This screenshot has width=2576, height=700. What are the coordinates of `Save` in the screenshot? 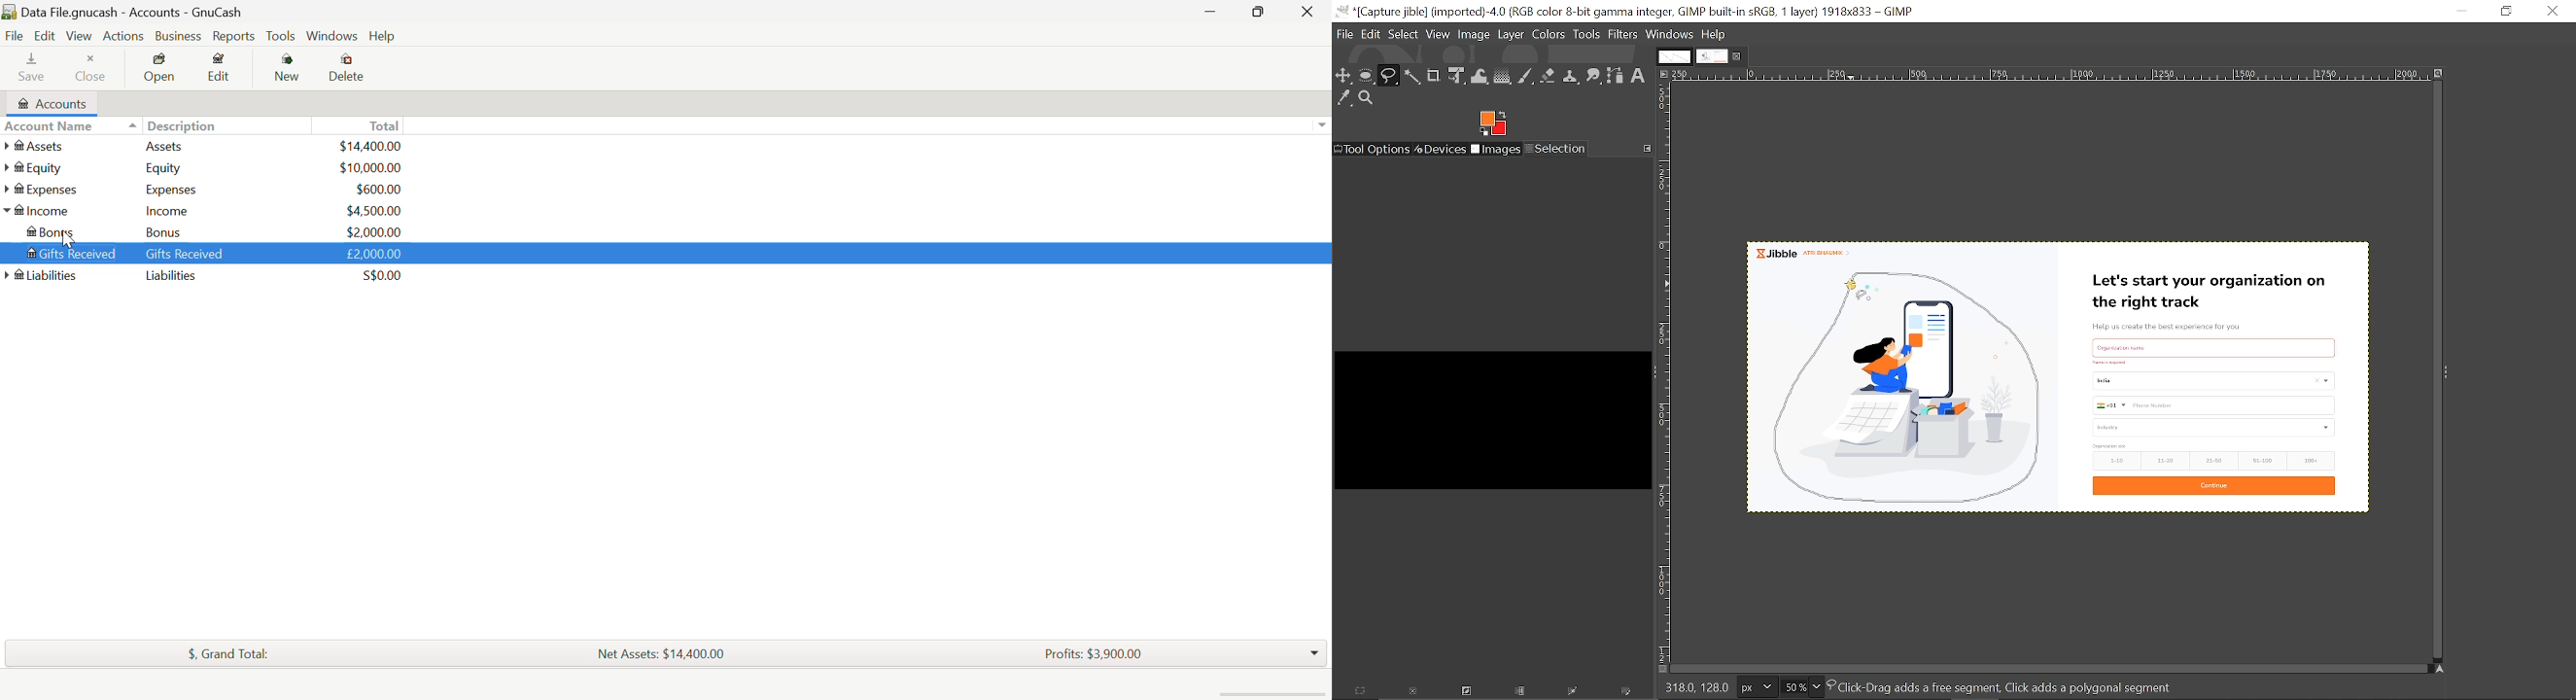 It's located at (33, 66).